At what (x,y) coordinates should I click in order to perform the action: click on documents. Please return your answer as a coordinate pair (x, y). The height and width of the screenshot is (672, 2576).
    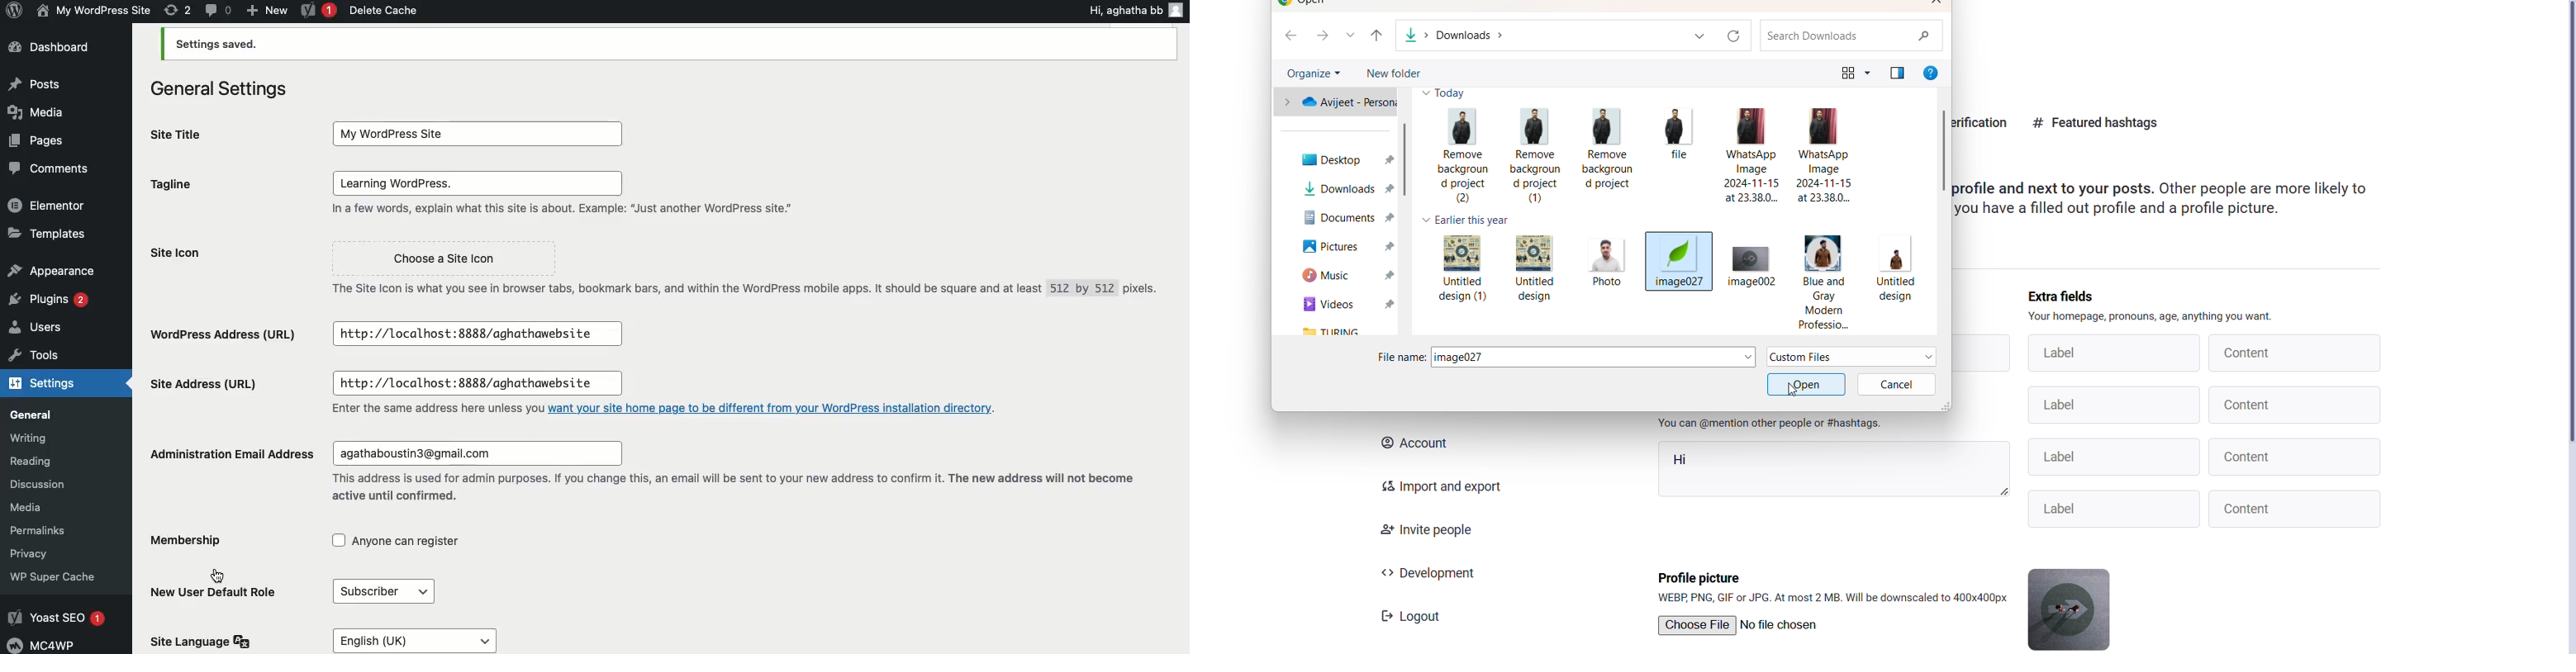
    Looking at the image, I should click on (1343, 218).